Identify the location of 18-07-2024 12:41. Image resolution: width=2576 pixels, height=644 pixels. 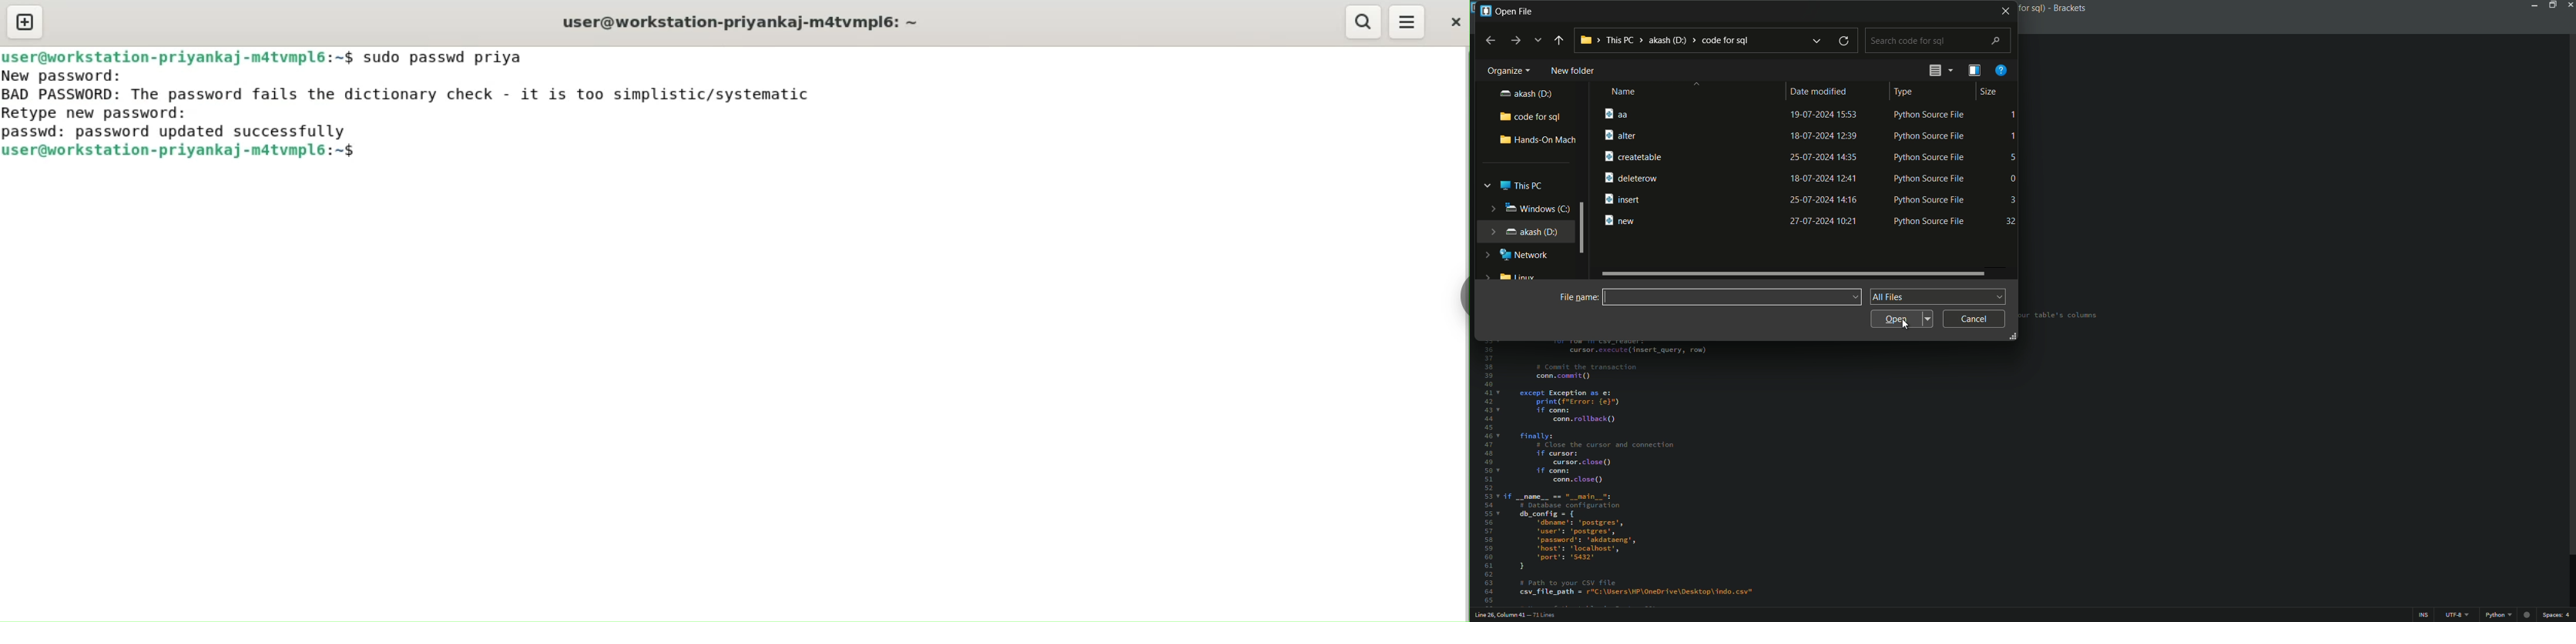
(1825, 177).